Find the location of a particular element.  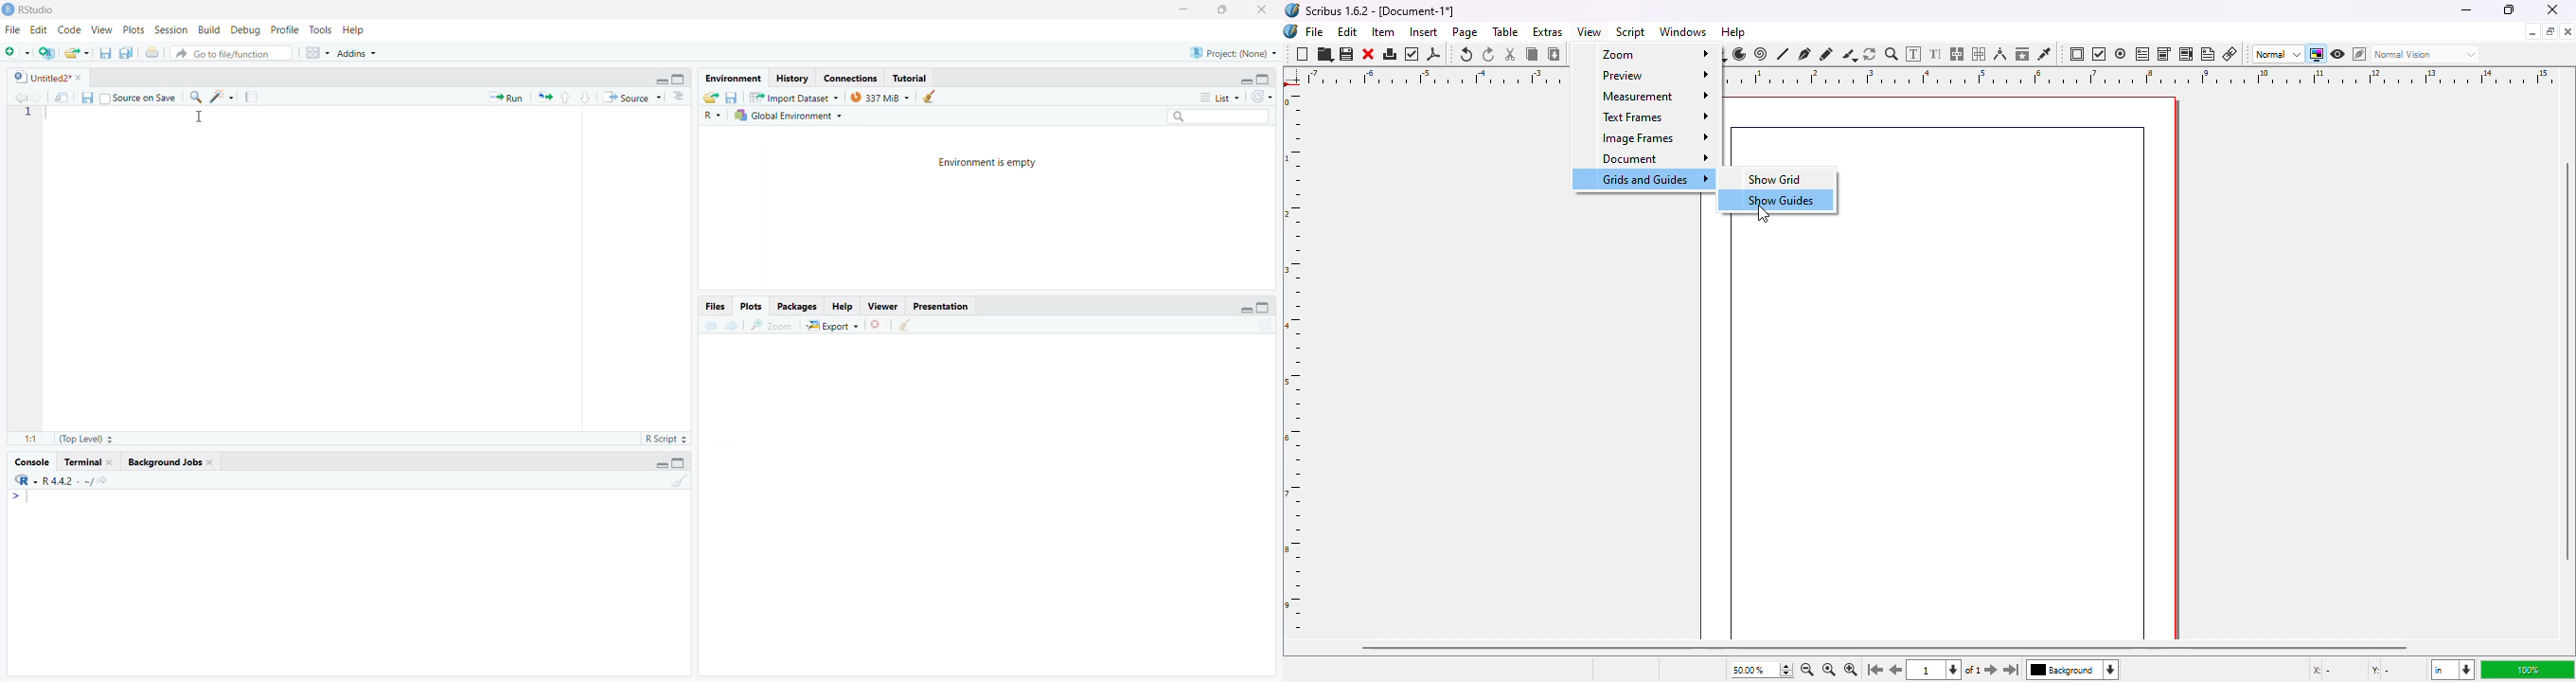

Build is located at coordinates (210, 29).